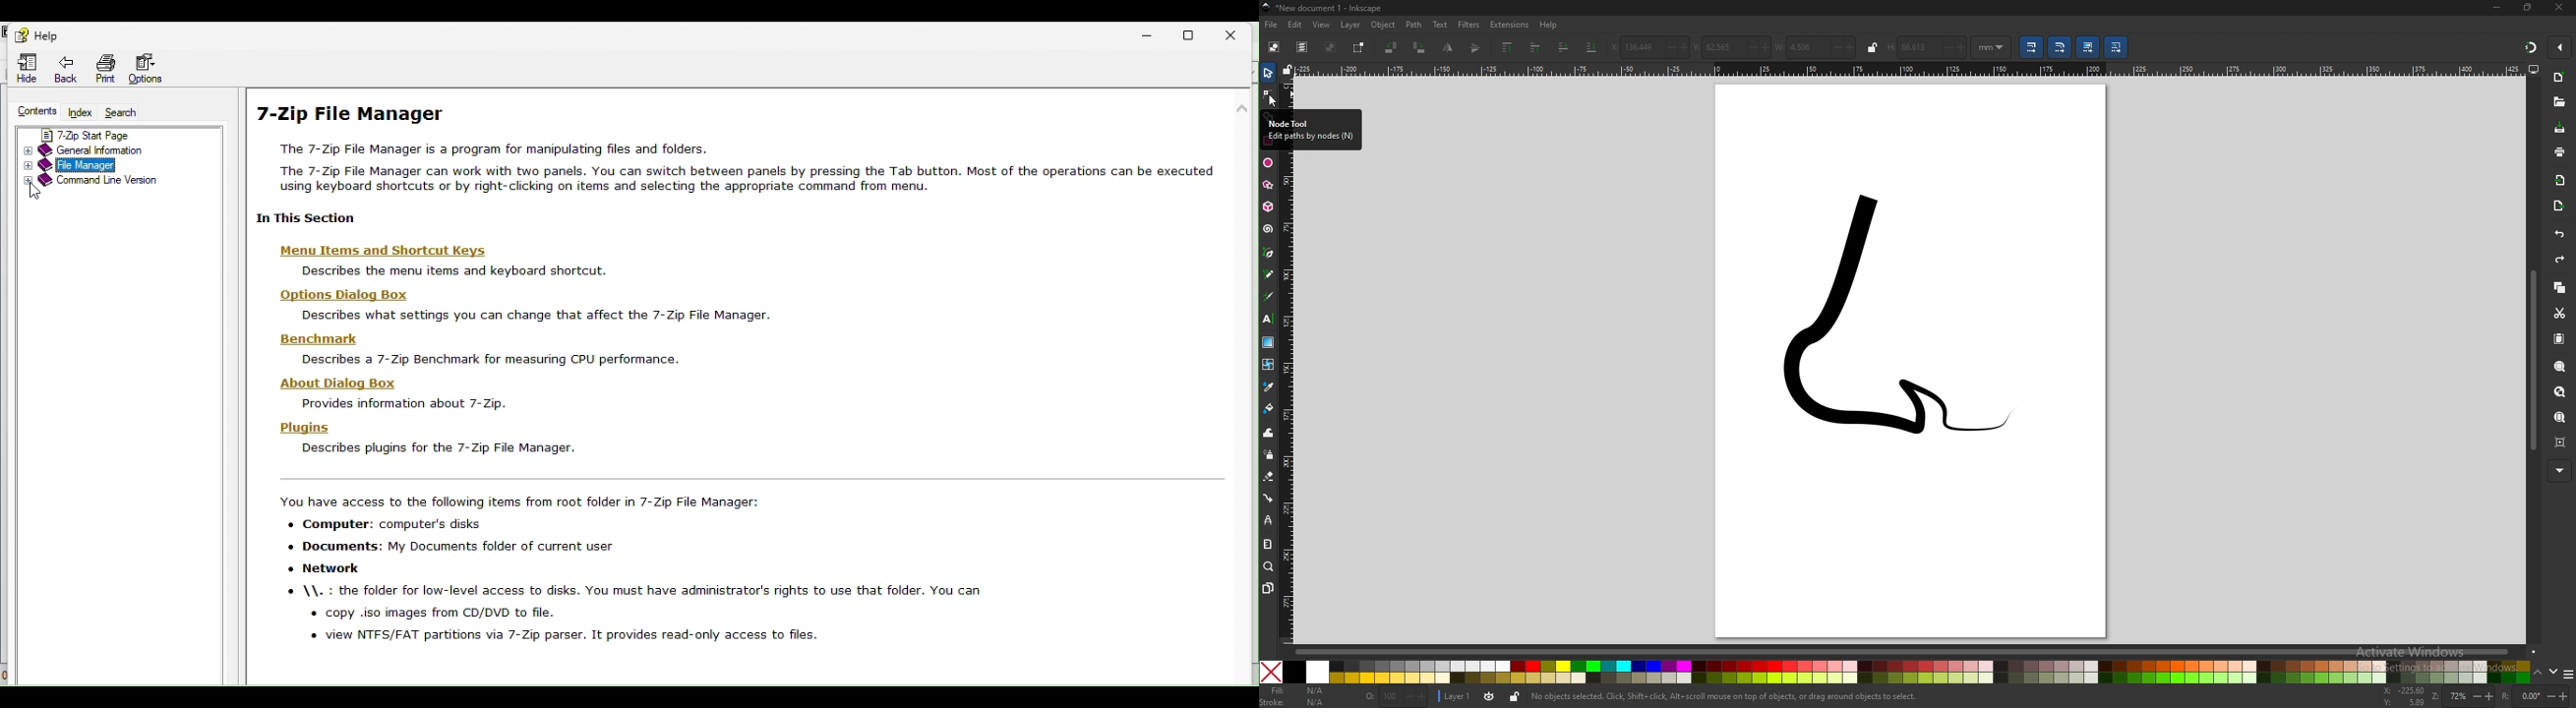  I want to click on layer, so click(1352, 24).